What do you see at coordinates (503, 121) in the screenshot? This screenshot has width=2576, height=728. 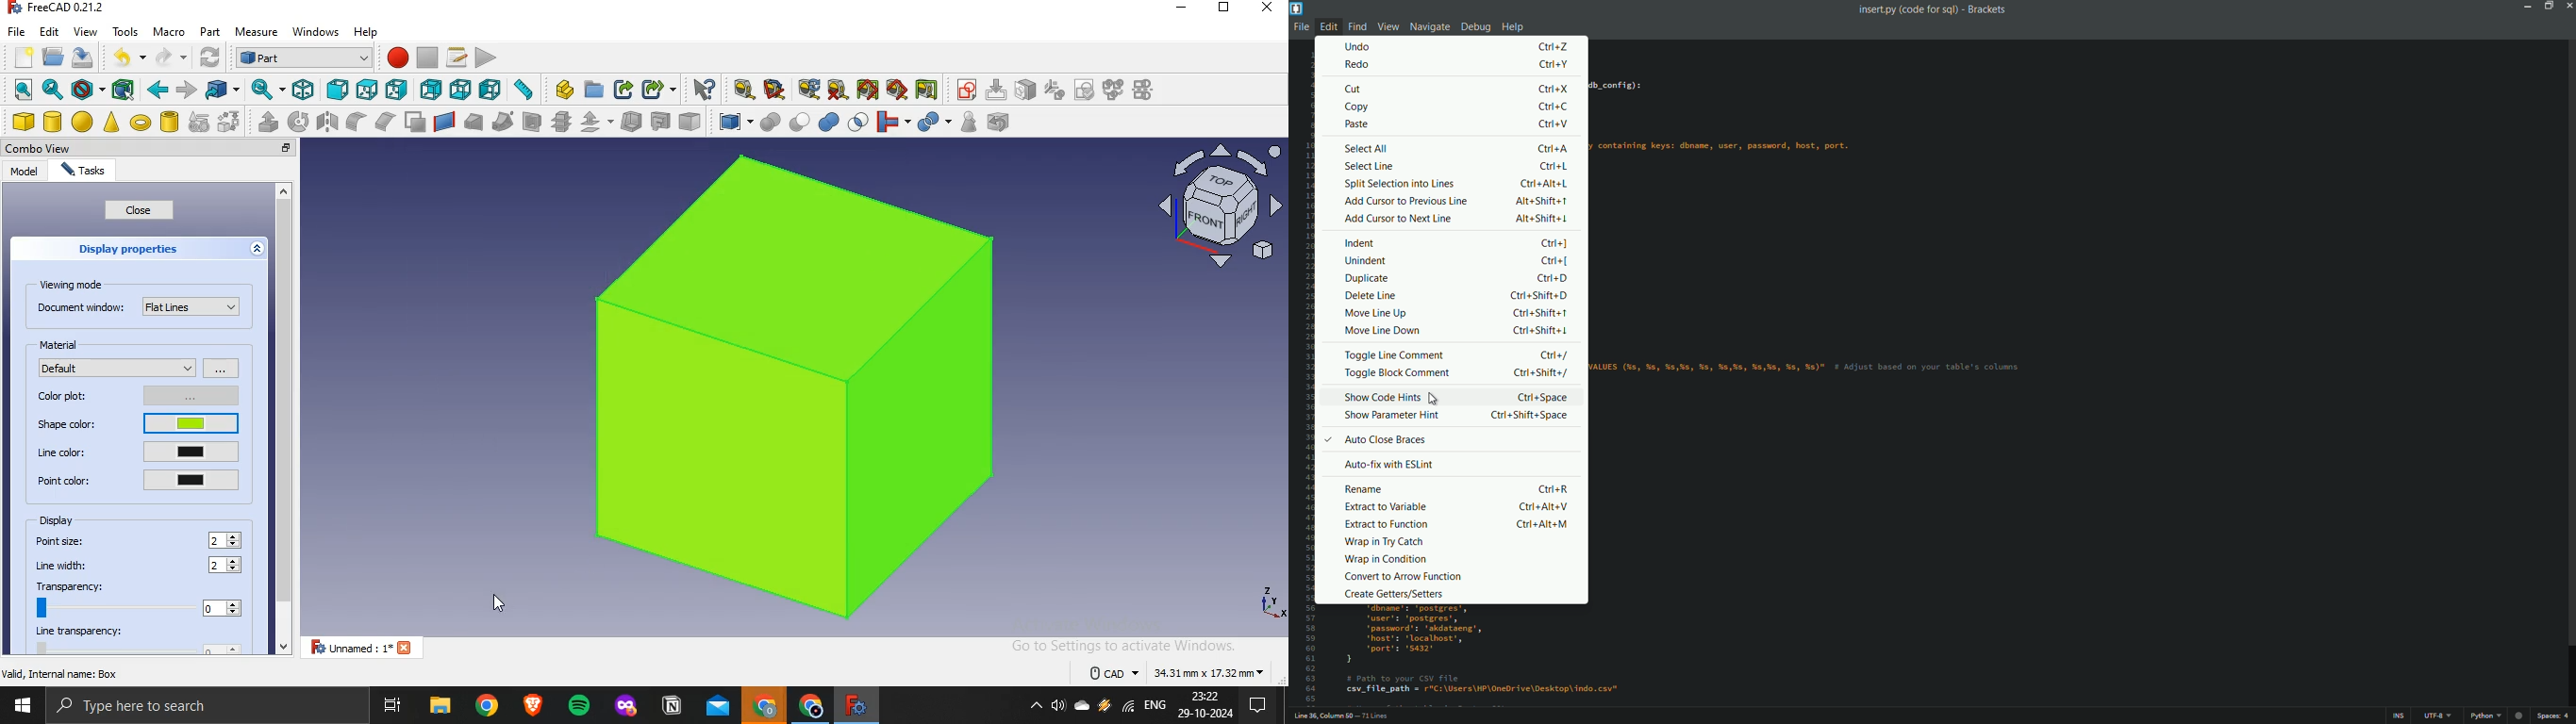 I see `sweep` at bounding box center [503, 121].